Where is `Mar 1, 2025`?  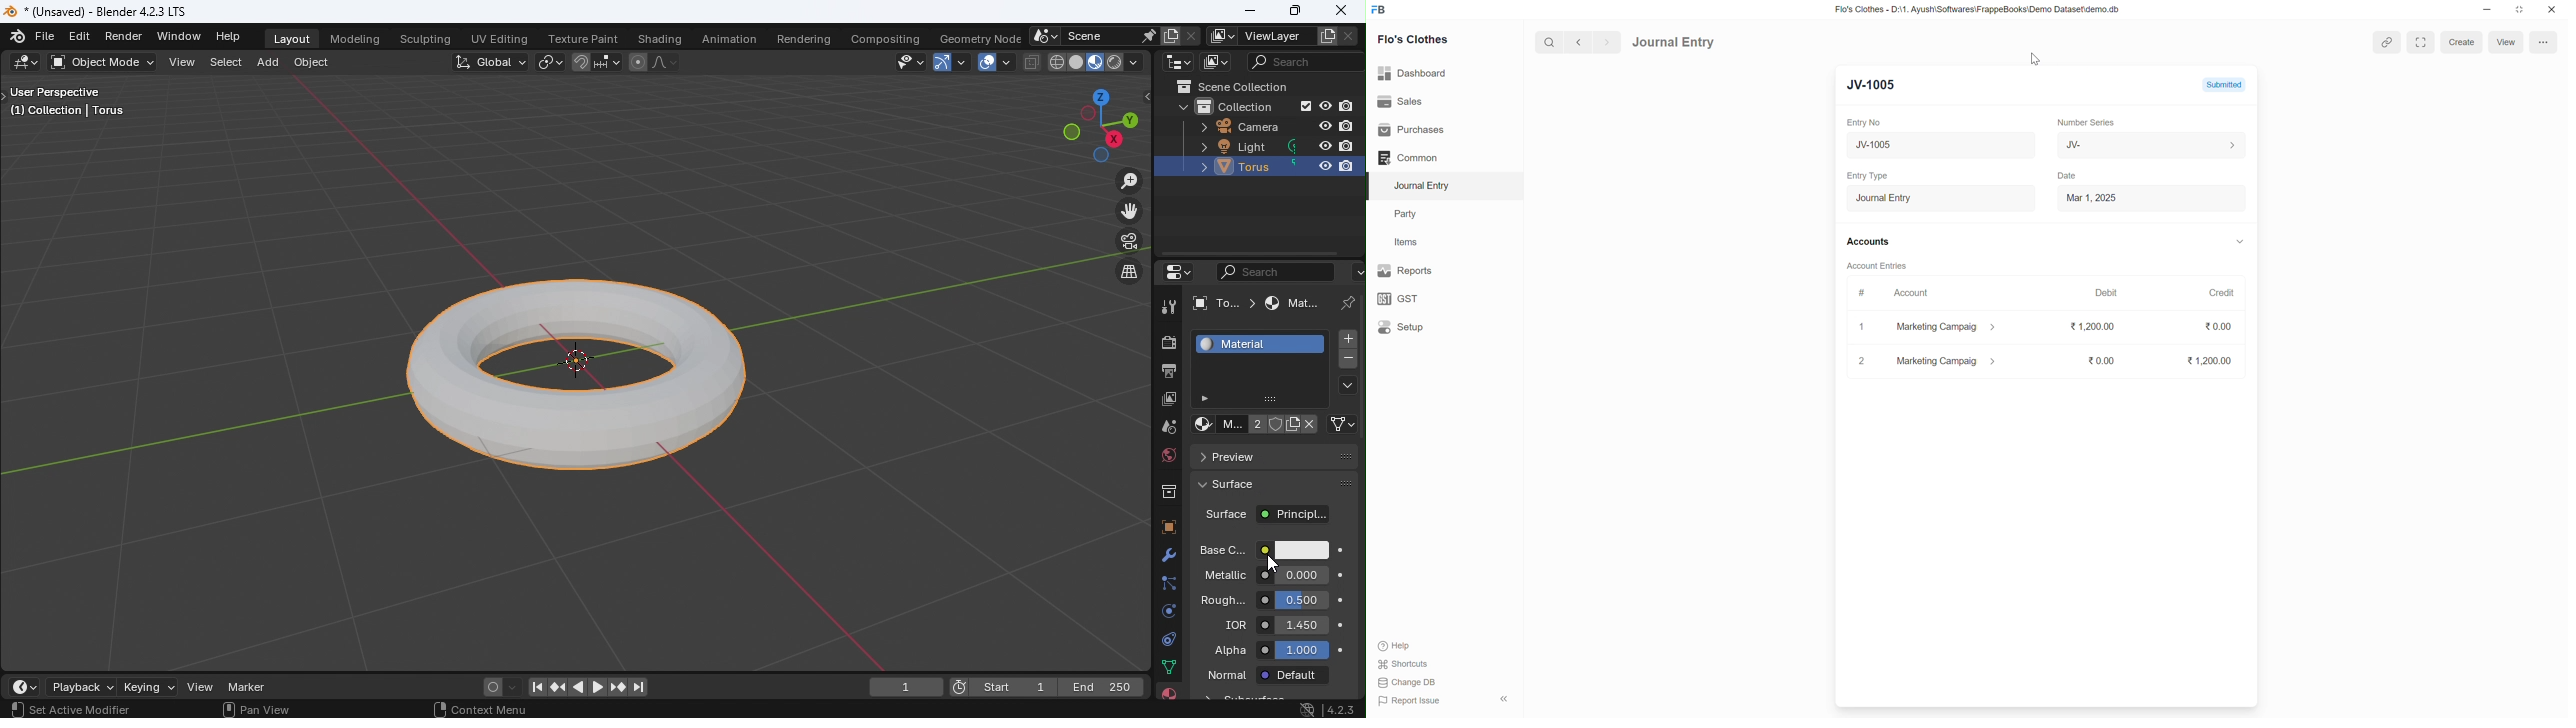 Mar 1, 2025 is located at coordinates (2092, 197).